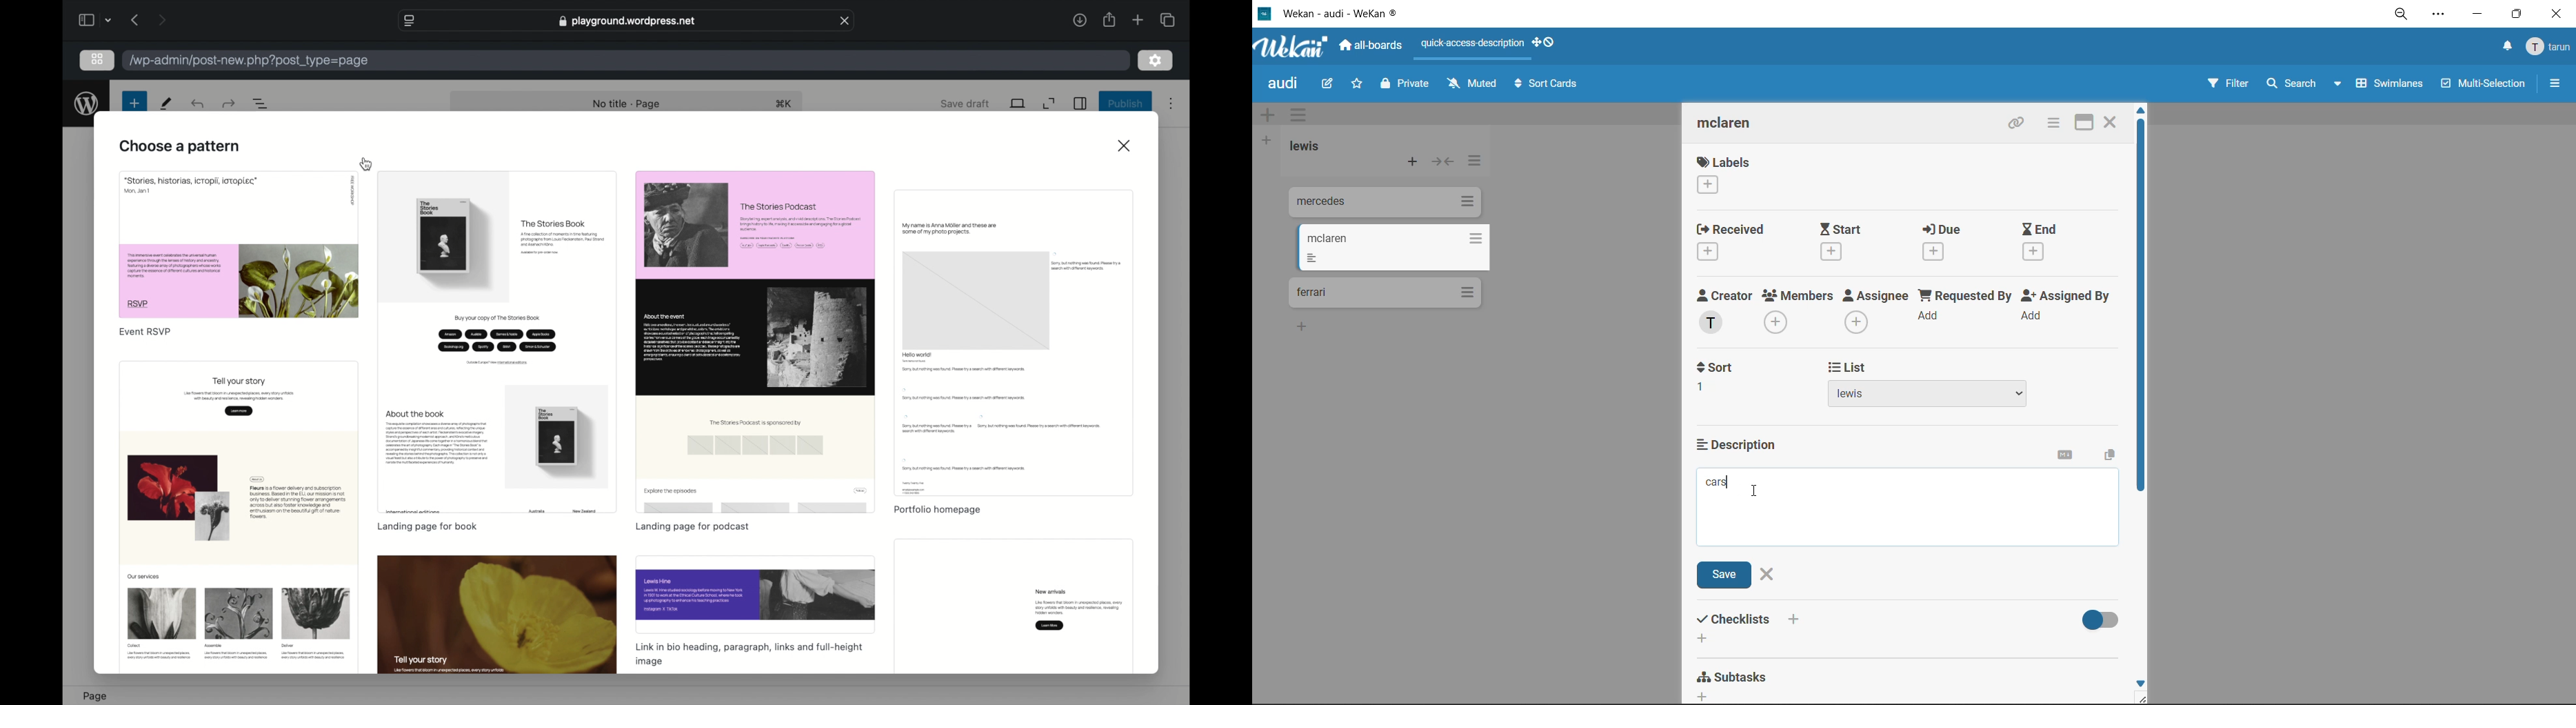  What do you see at coordinates (199, 103) in the screenshot?
I see `redo` at bounding box center [199, 103].